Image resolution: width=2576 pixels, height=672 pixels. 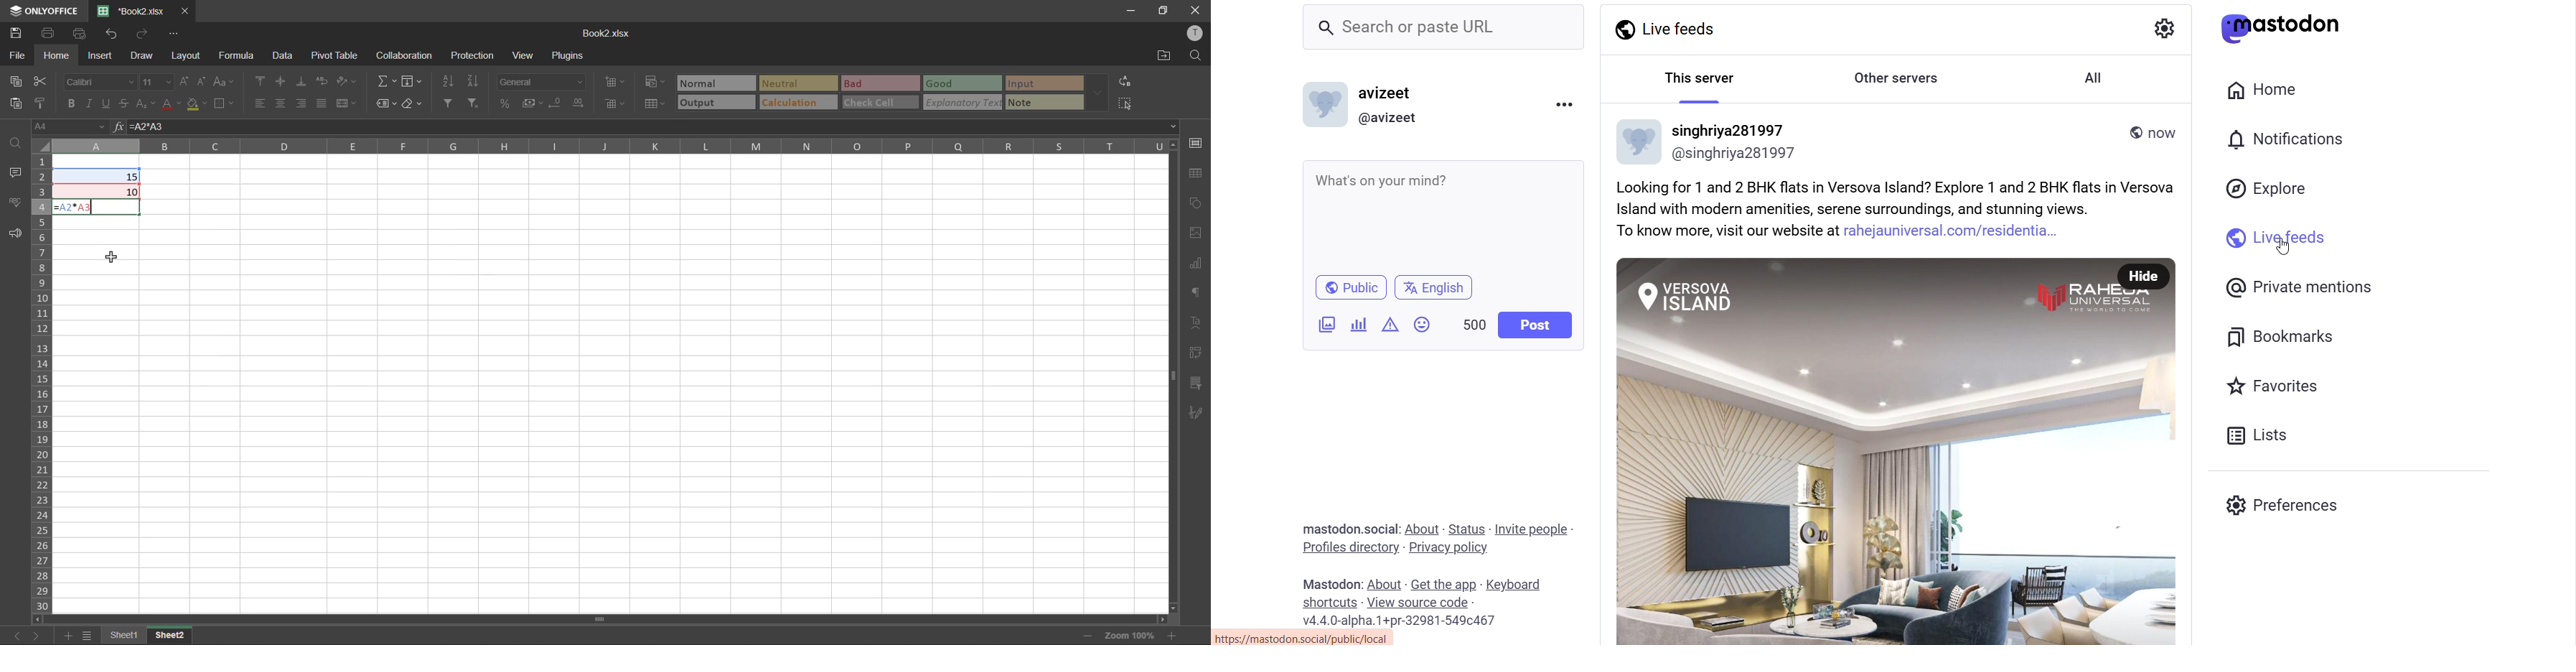 I want to click on collaboration, so click(x=403, y=56).